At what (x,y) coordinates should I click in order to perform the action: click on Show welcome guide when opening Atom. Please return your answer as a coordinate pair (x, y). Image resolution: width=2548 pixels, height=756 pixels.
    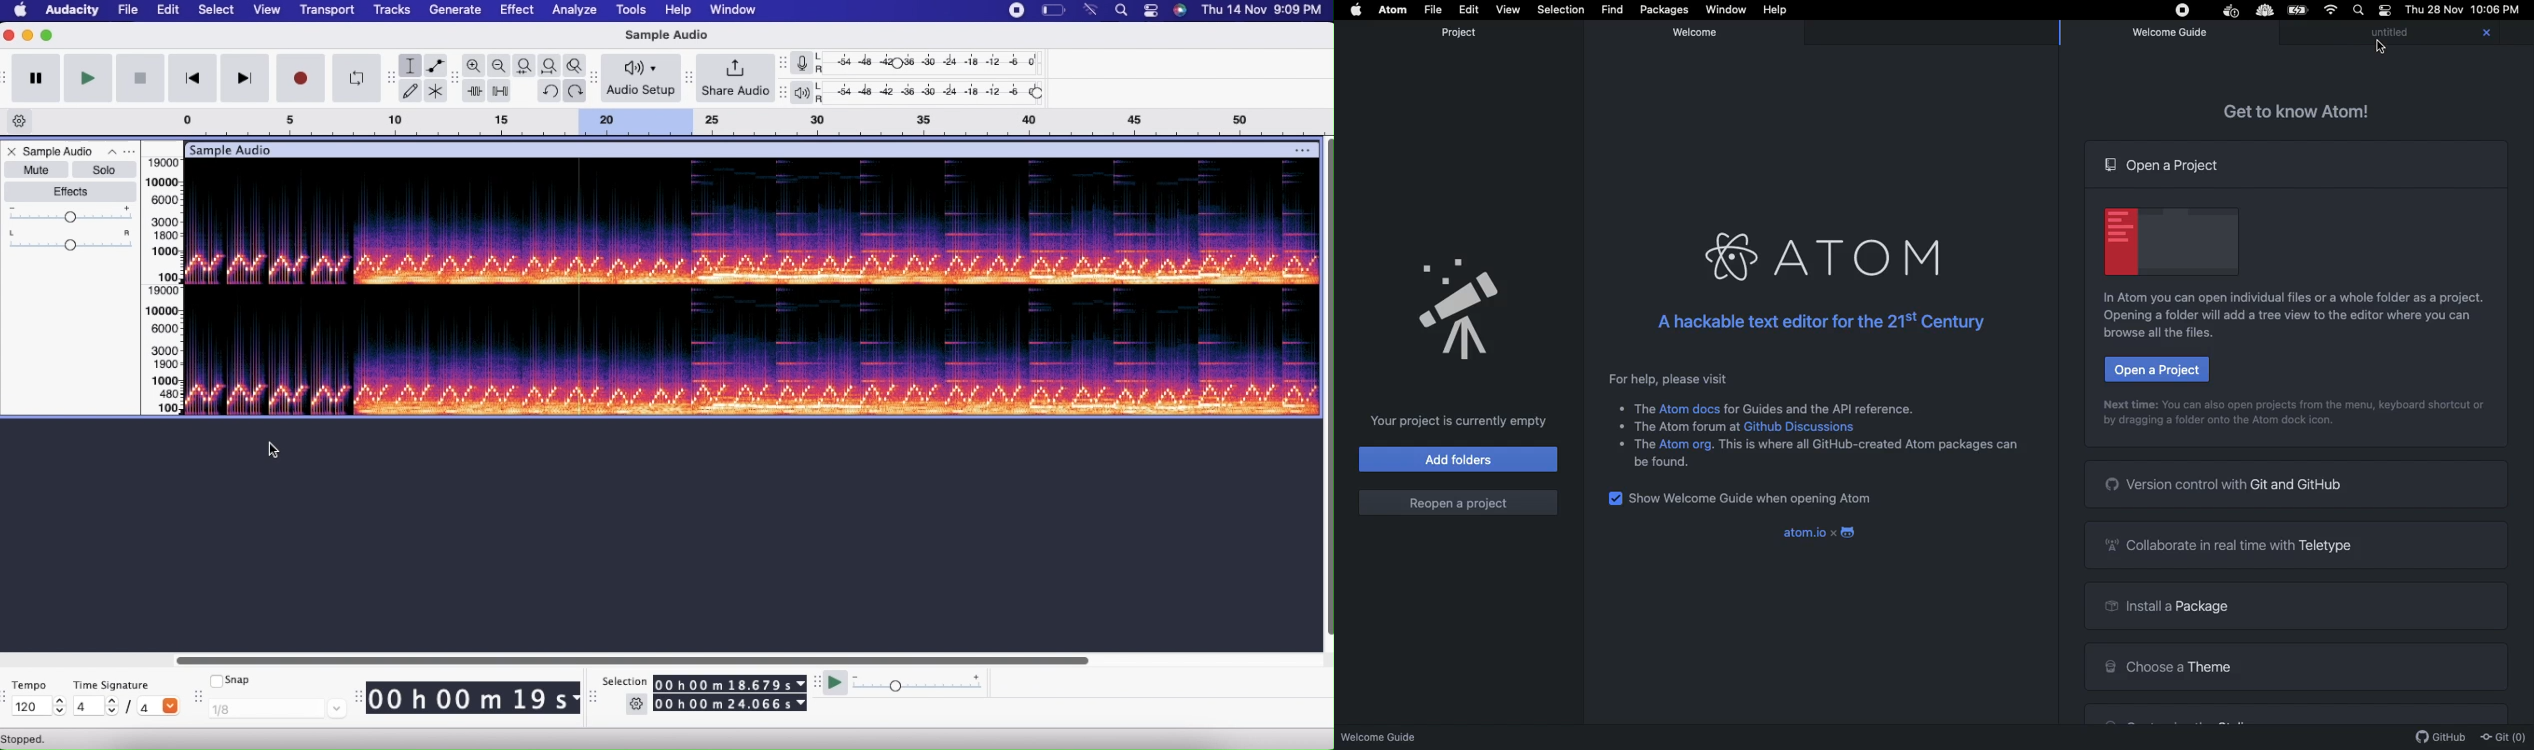
    Looking at the image, I should click on (1759, 498).